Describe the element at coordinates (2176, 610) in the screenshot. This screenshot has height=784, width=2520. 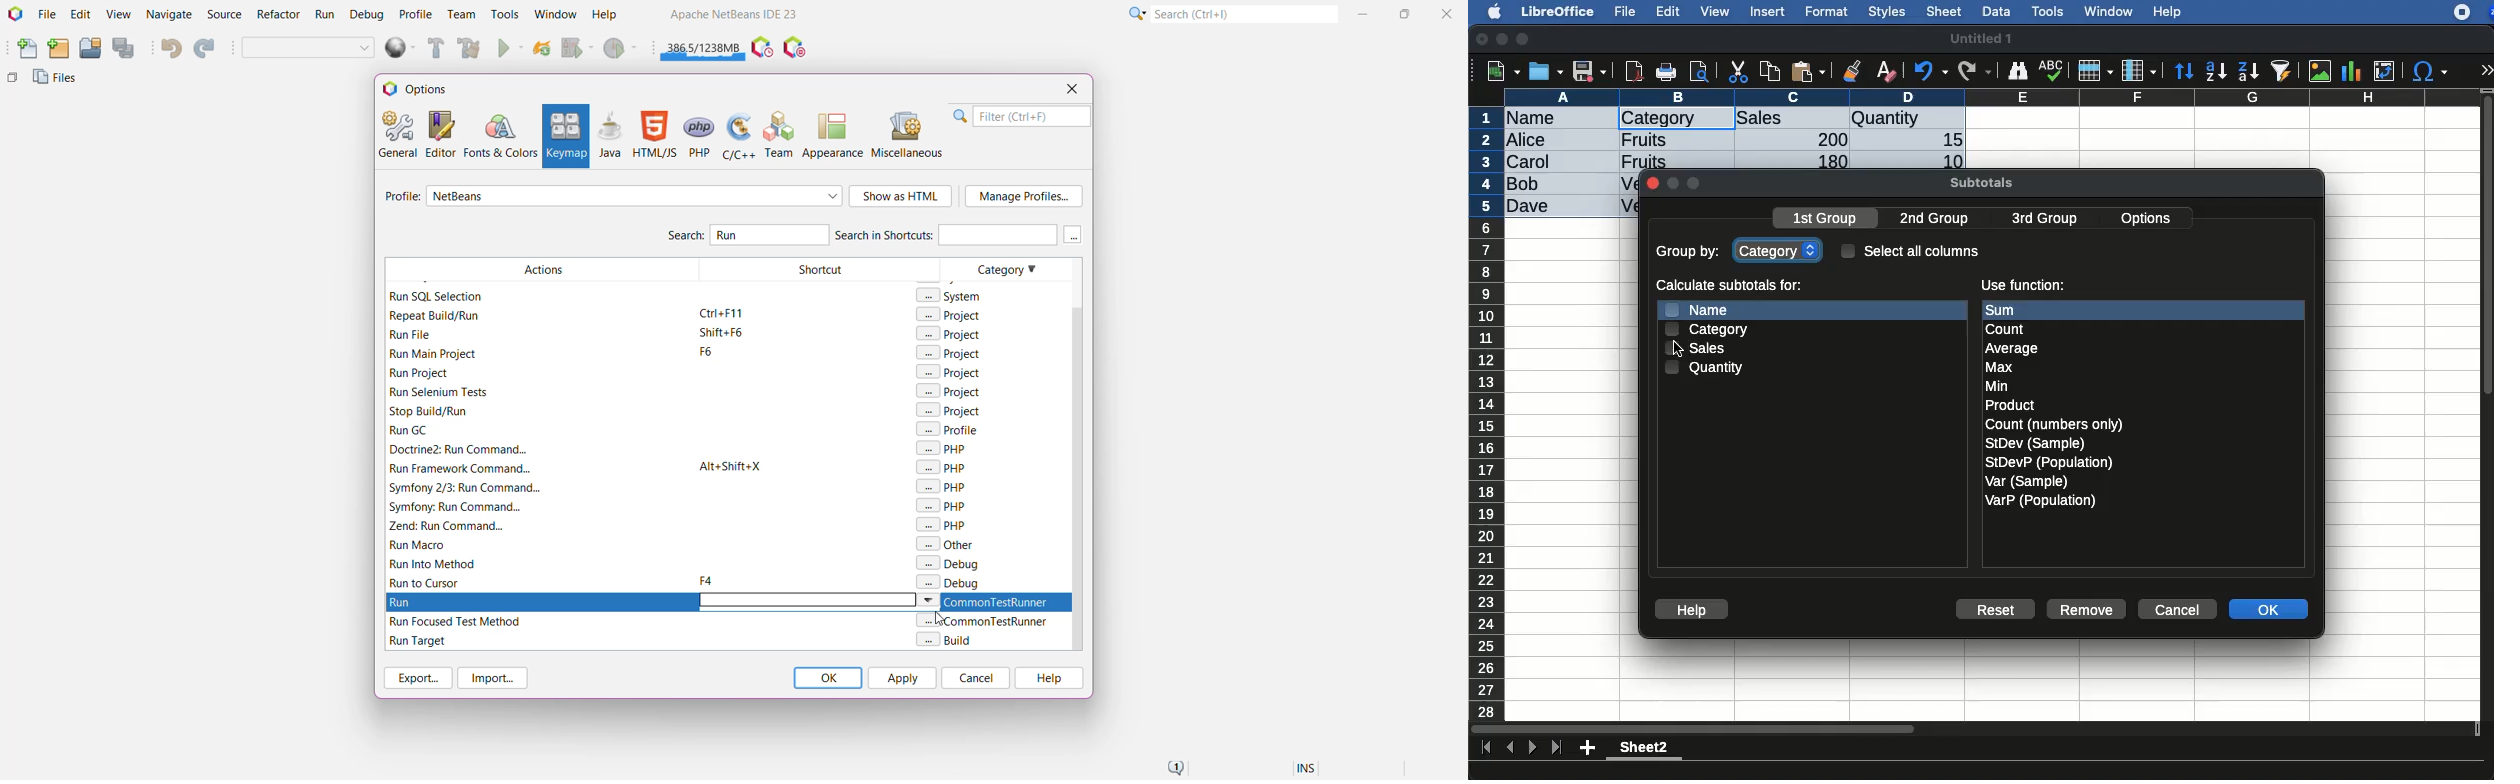
I see `cancel` at that location.